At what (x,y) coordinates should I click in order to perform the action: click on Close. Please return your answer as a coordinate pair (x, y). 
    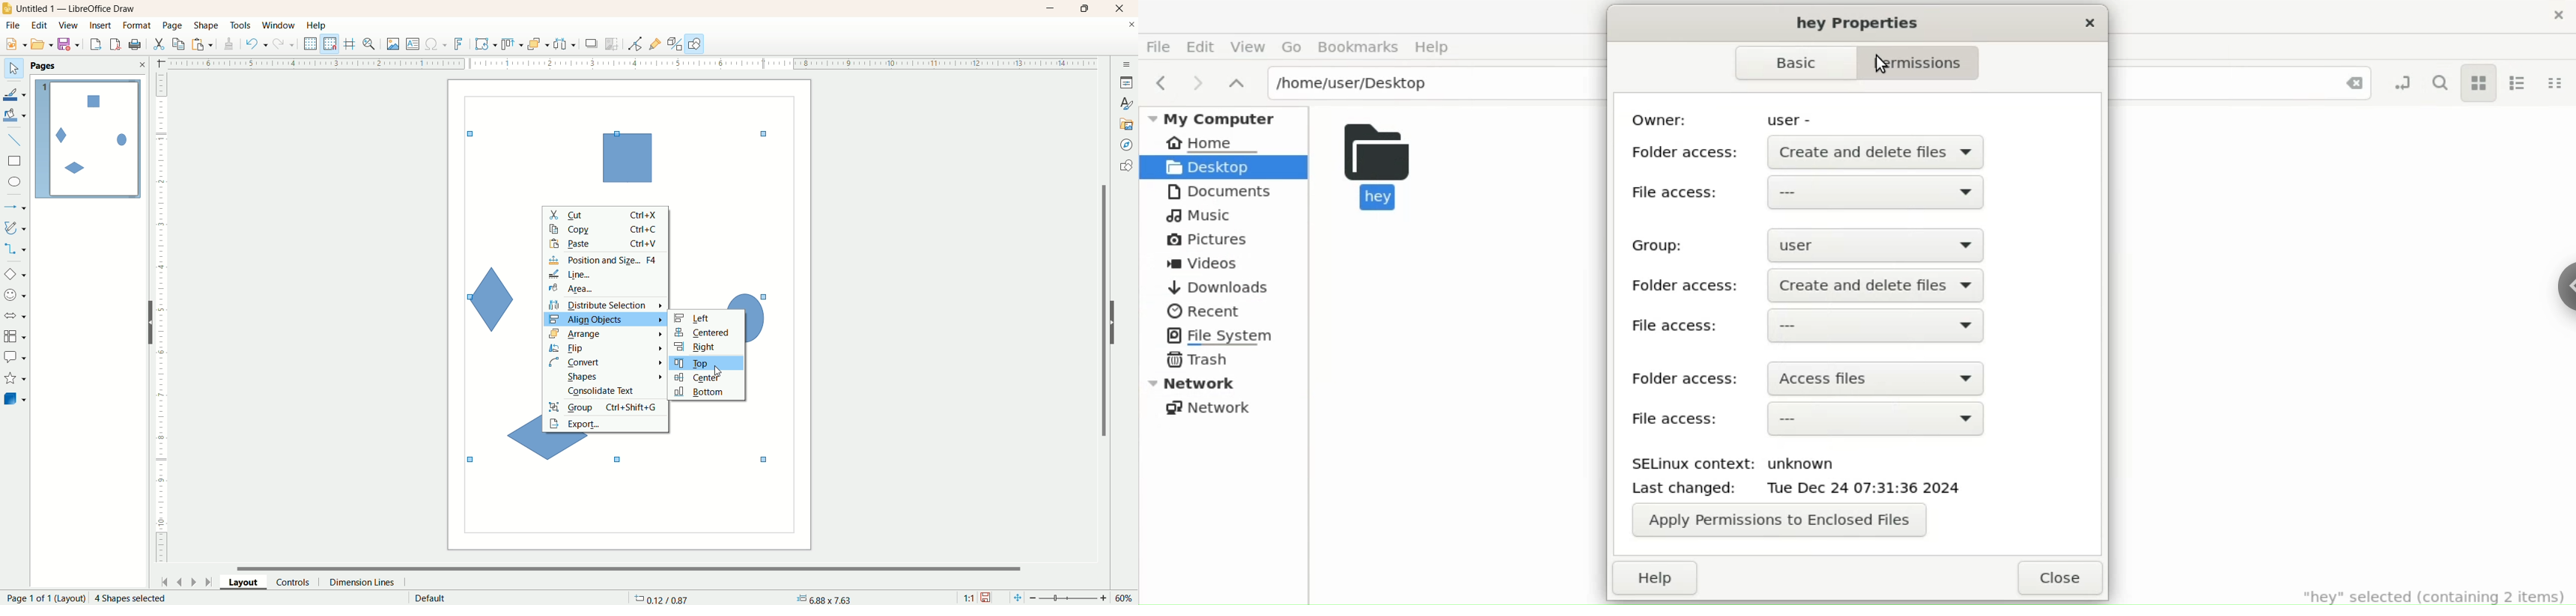
    Looking at the image, I should click on (2088, 25).